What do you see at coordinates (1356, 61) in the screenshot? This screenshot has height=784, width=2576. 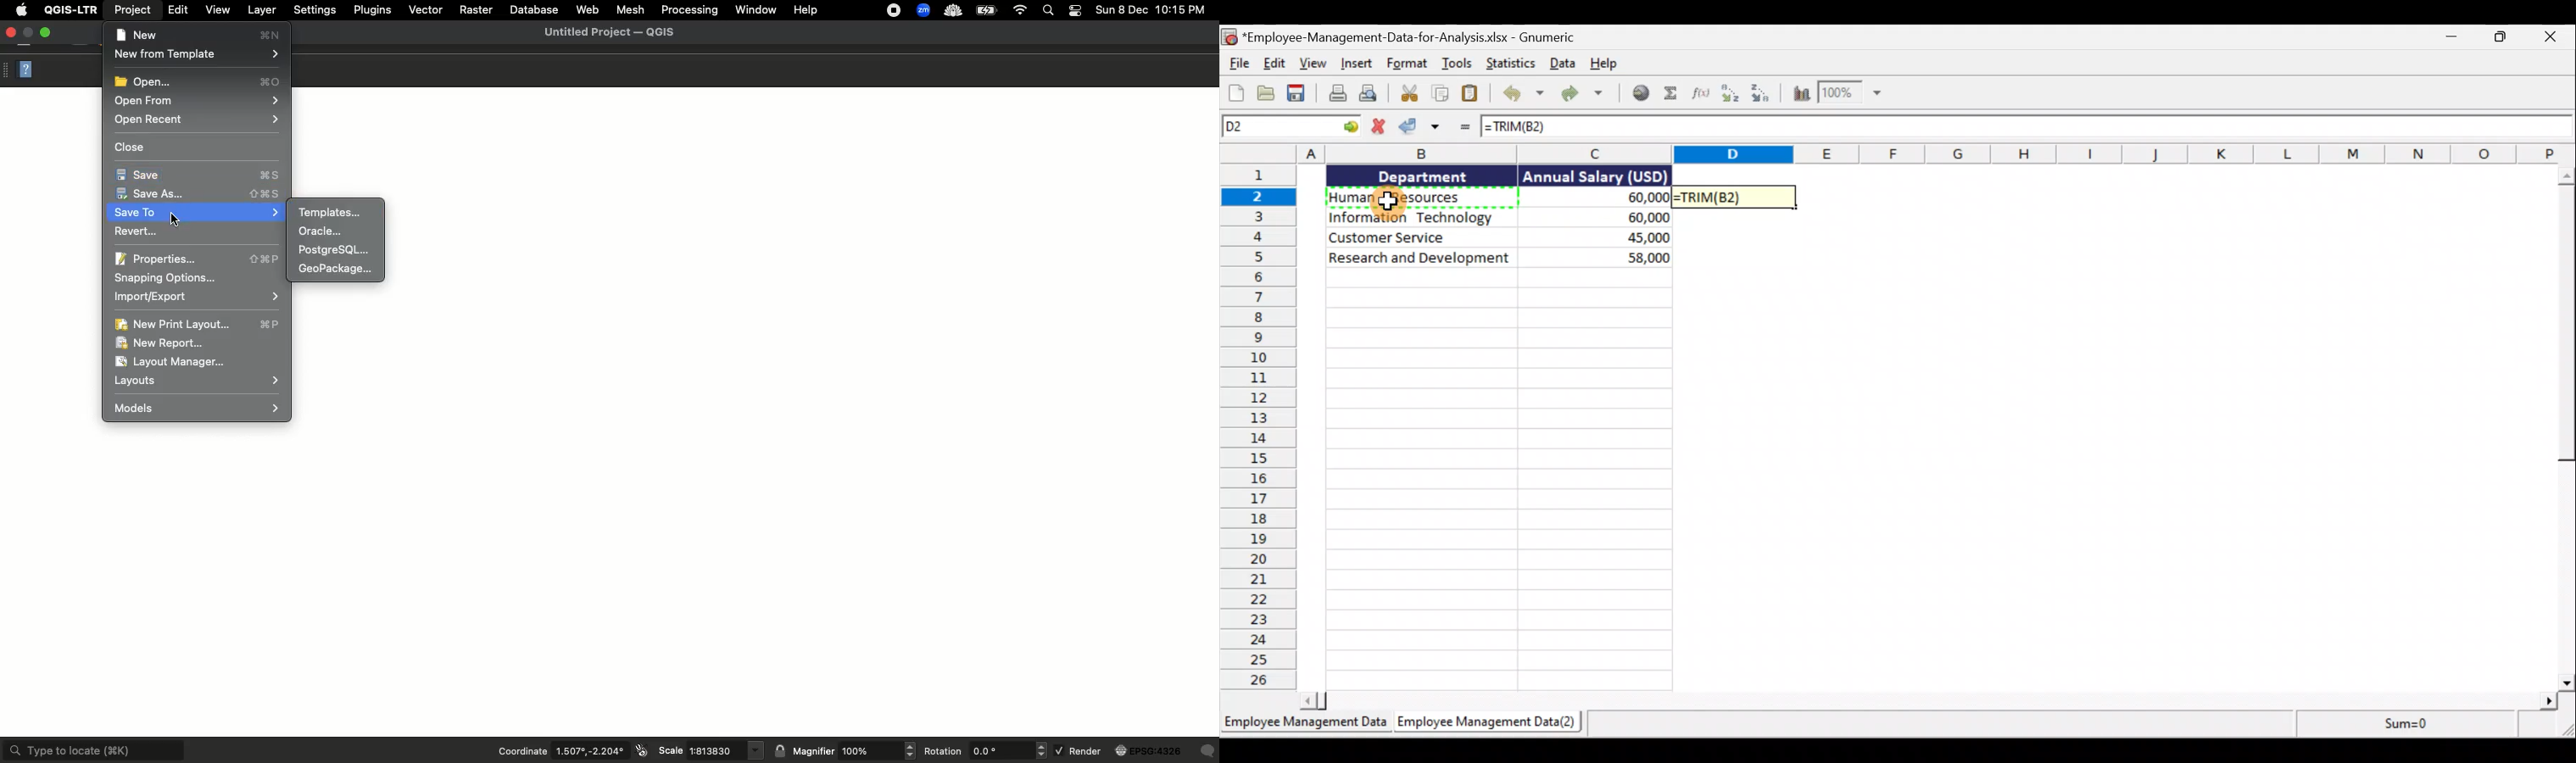 I see `Insert` at bounding box center [1356, 61].